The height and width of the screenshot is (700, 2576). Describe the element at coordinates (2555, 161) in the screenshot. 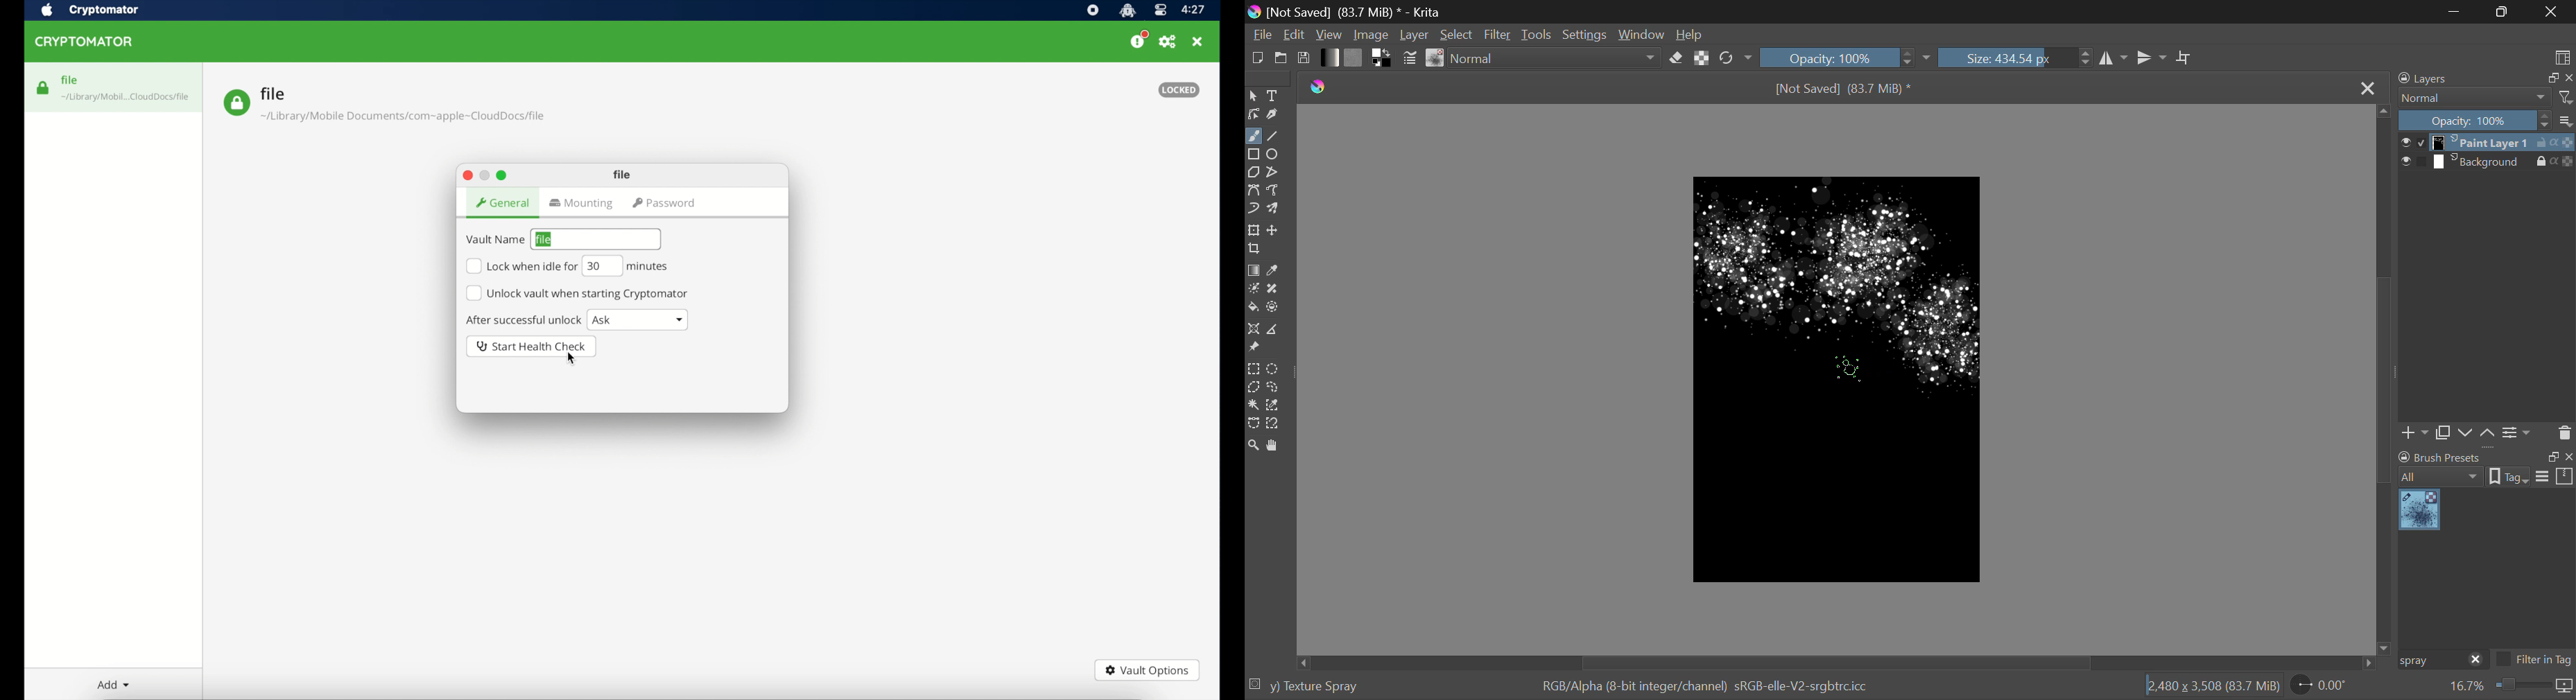

I see `actions` at that location.